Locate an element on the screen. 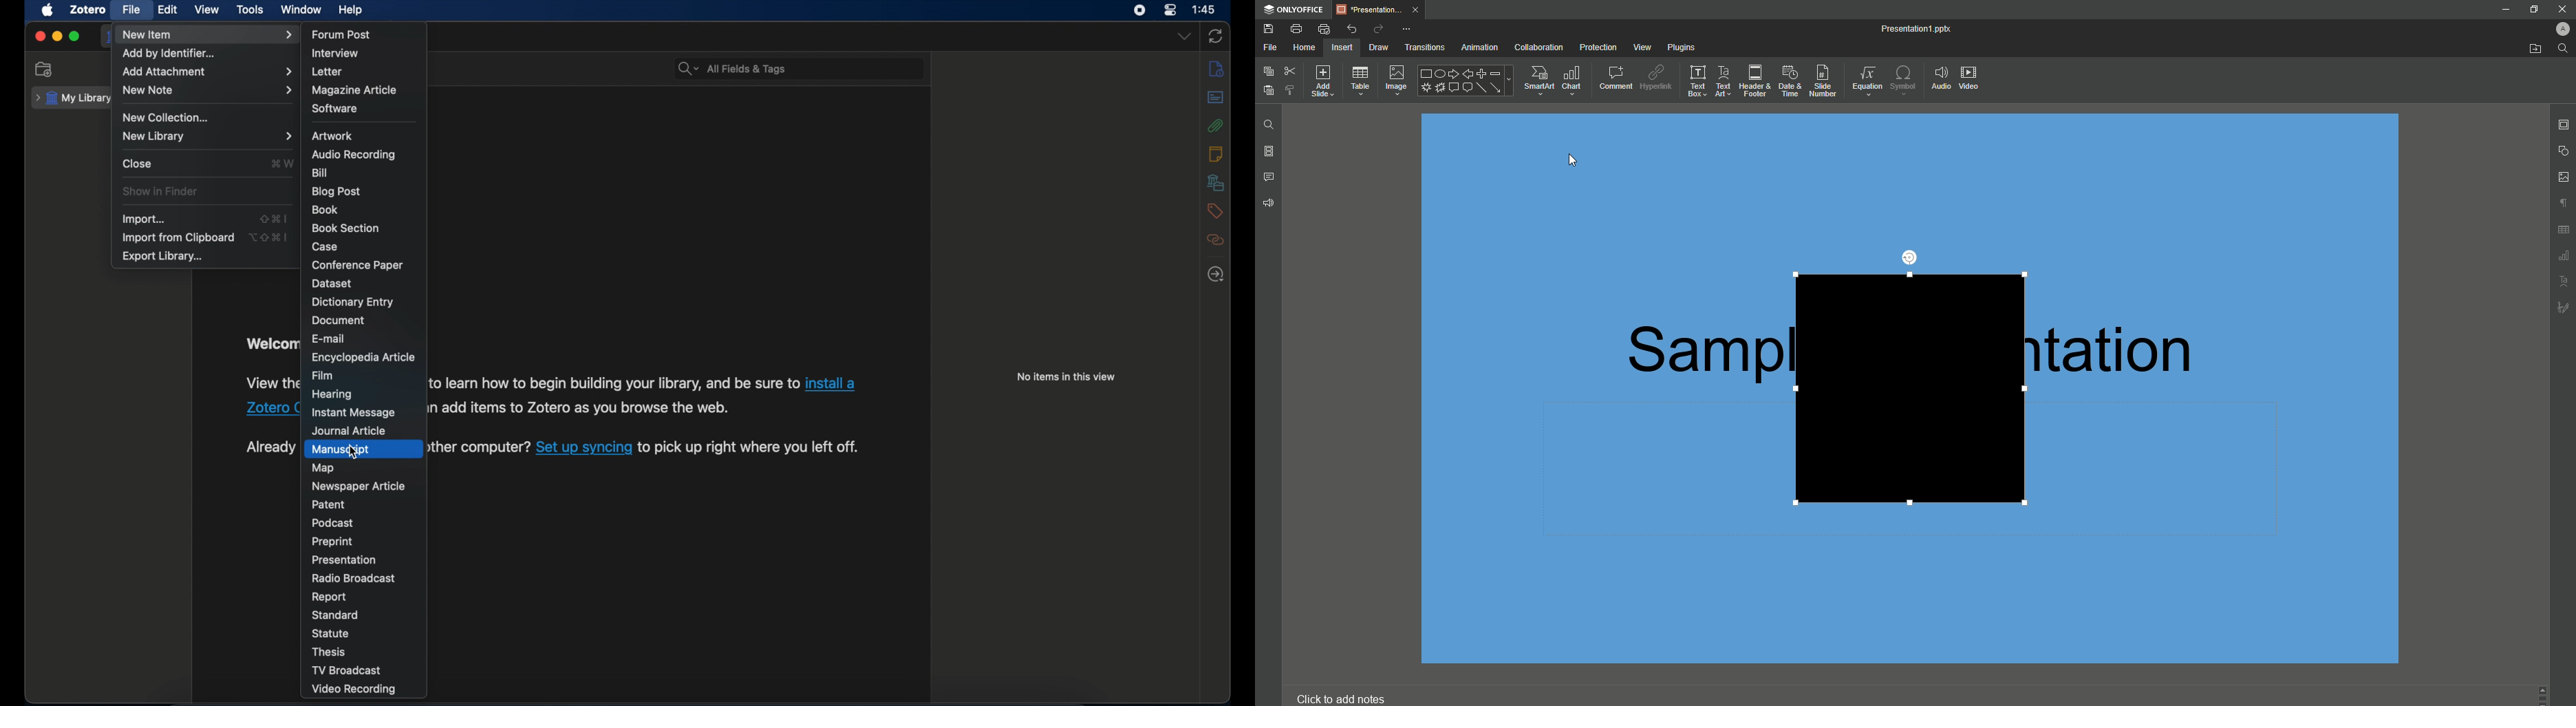 Image resolution: width=2576 pixels, height=728 pixels. Symbol is located at coordinates (1903, 79).